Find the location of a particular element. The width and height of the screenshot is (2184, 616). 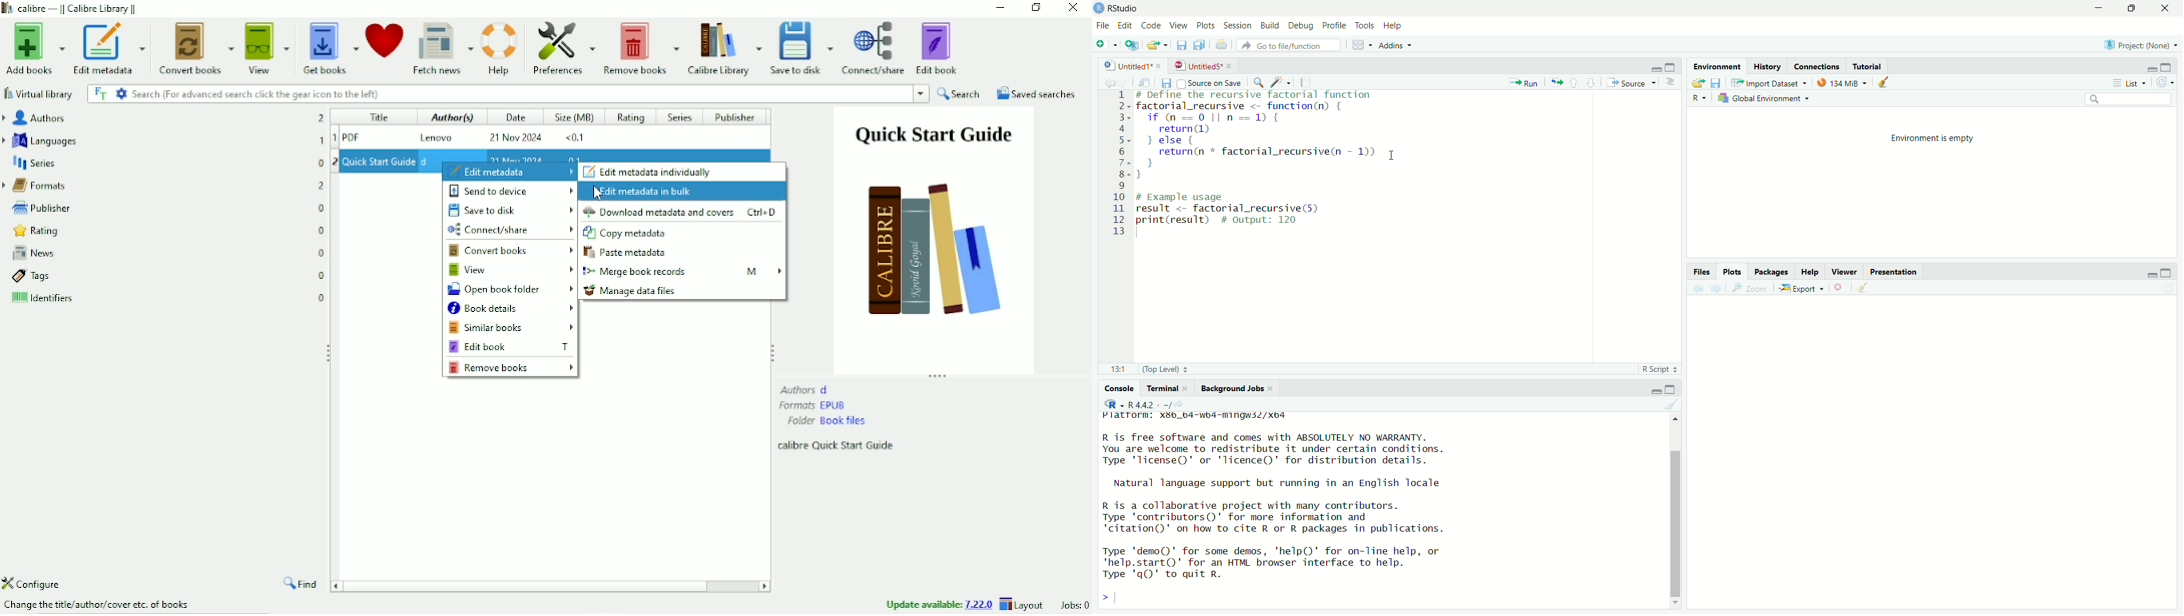

R is located at coordinates (1112, 404).